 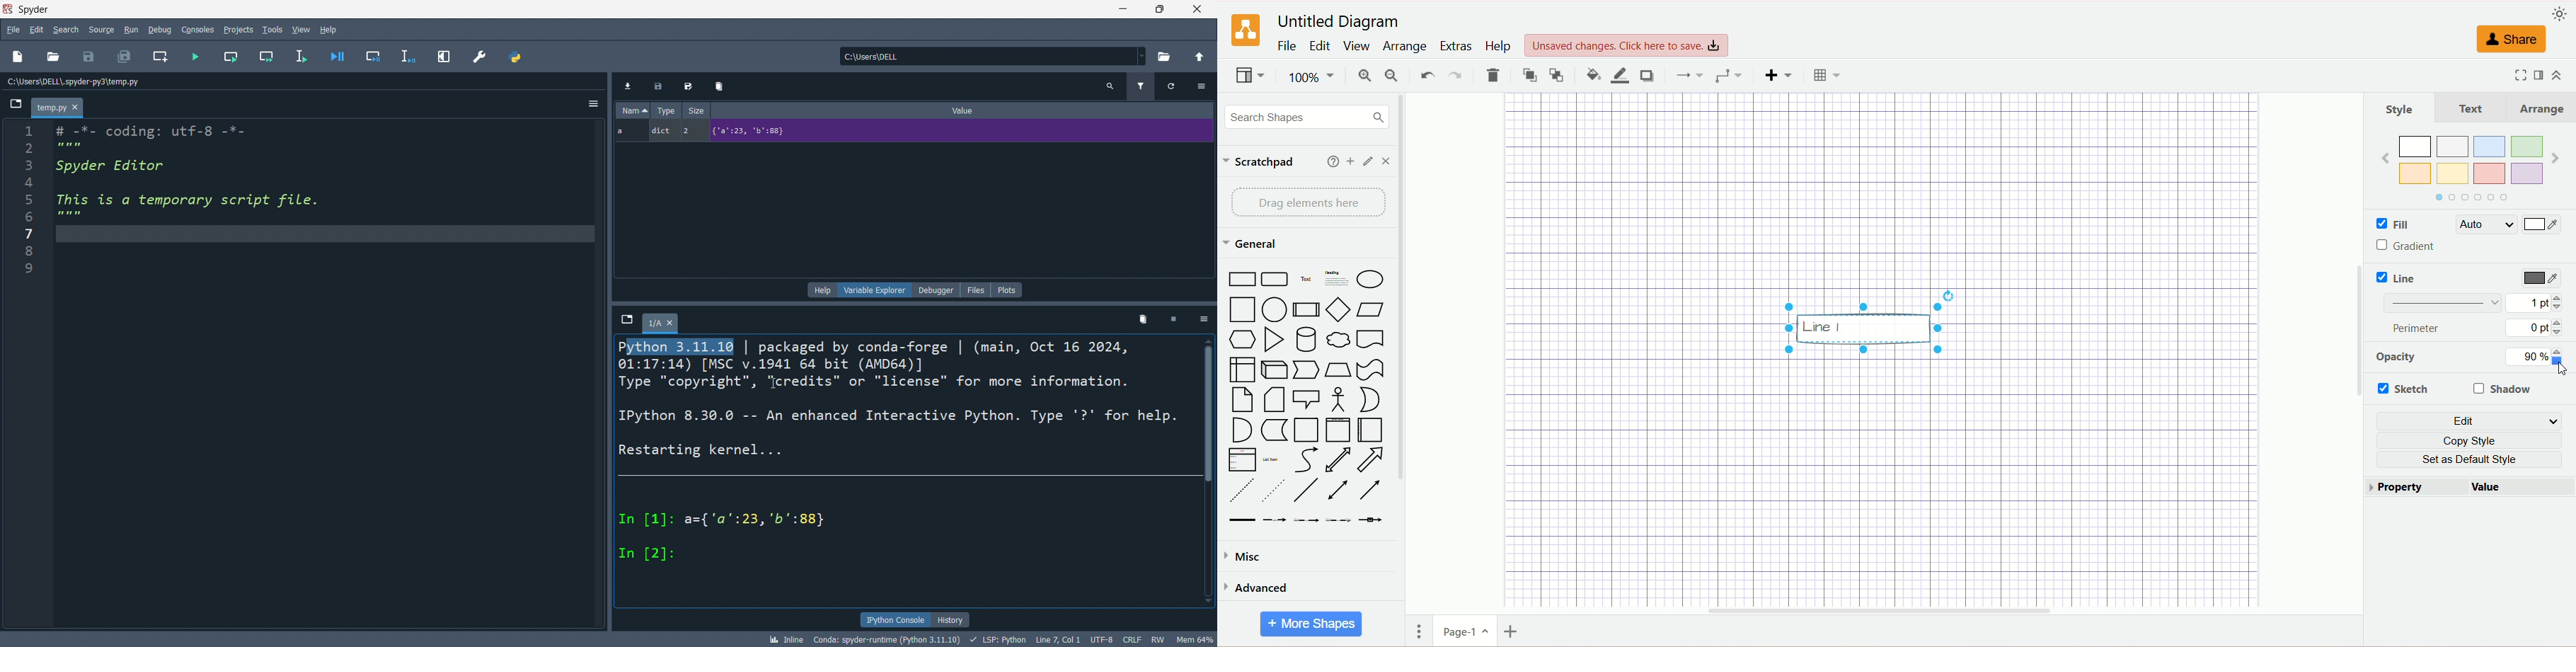 What do you see at coordinates (1249, 75) in the screenshot?
I see `view` at bounding box center [1249, 75].